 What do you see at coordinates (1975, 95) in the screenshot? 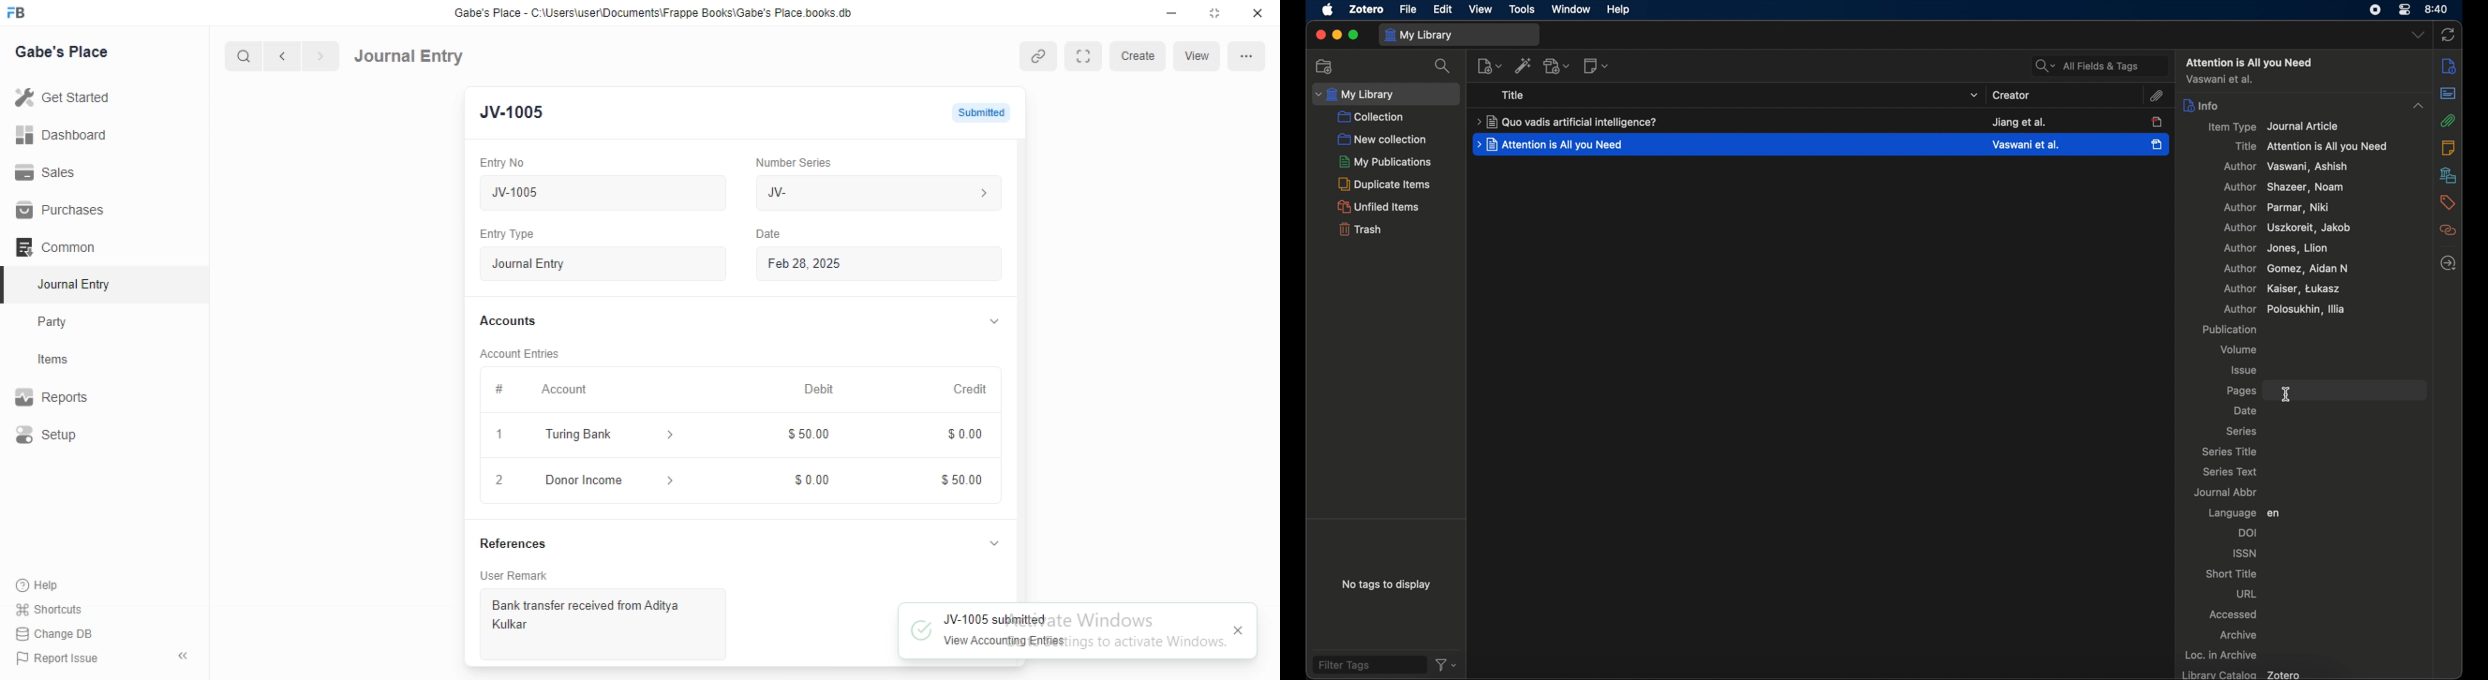
I see `title dropdown` at bounding box center [1975, 95].